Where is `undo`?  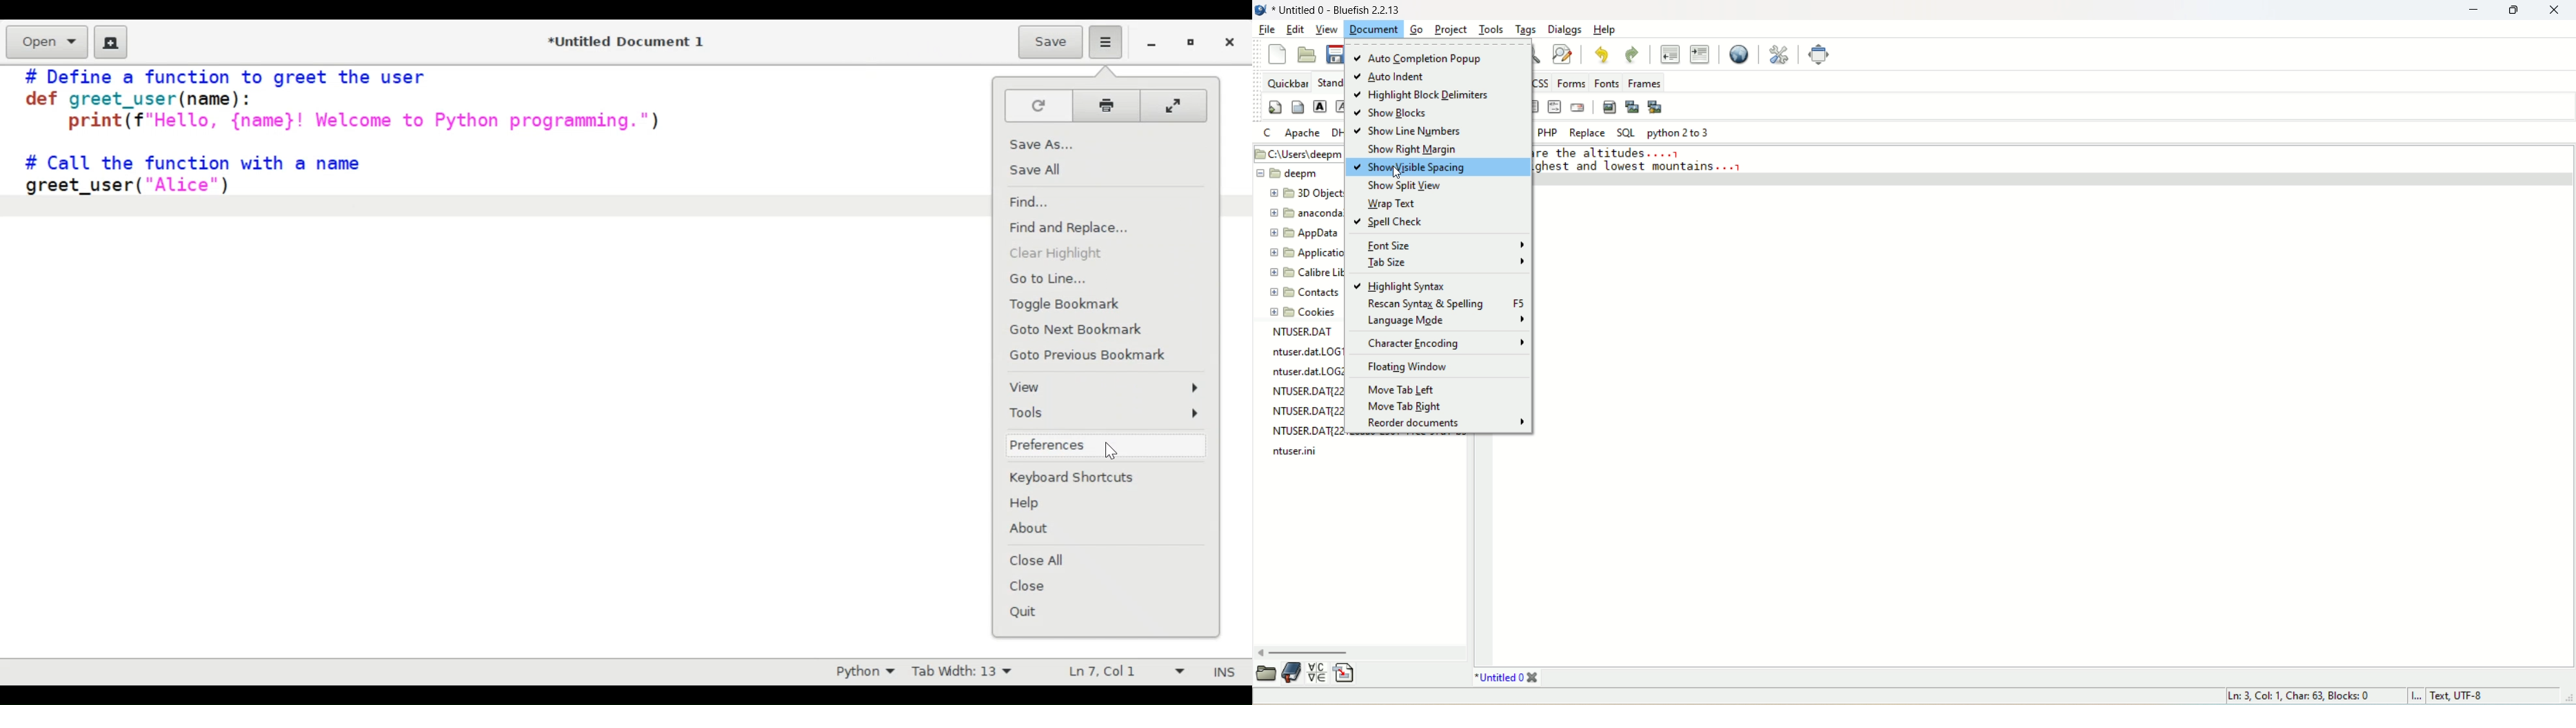 undo is located at coordinates (1600, 53).